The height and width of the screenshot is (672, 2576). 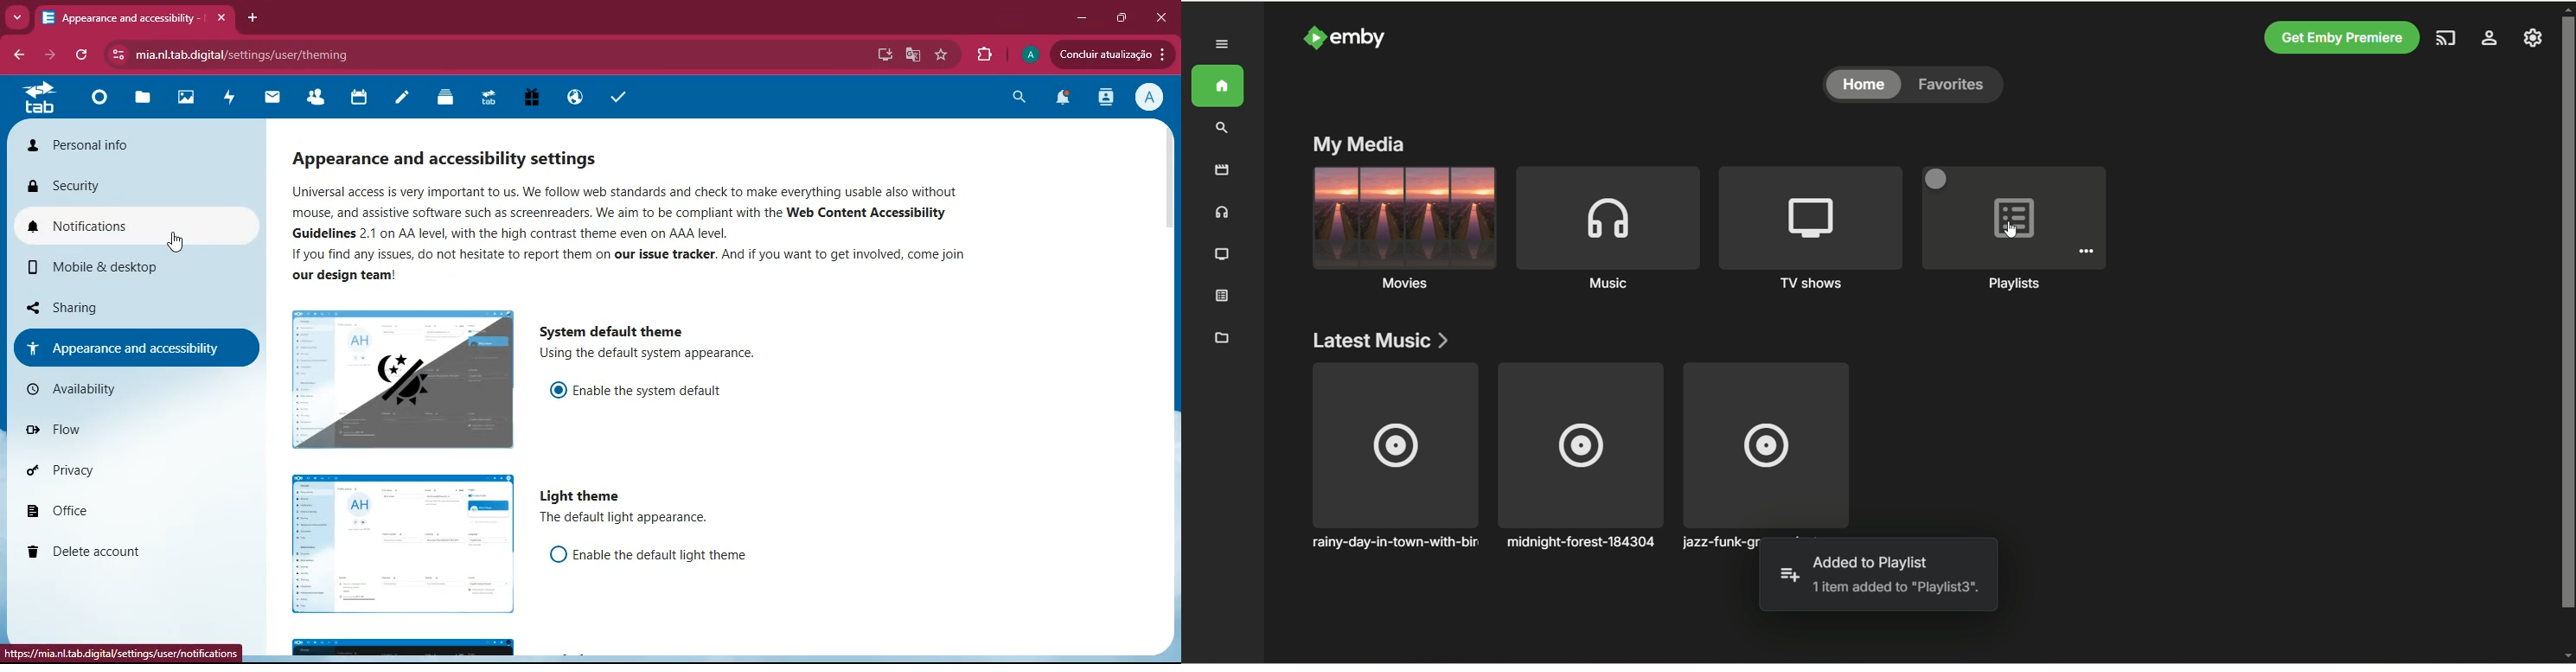 What do you see at coordinates (135, 18) in the screenshot?
I see `Appearance and accessibility` at bounding box center [135, 18].